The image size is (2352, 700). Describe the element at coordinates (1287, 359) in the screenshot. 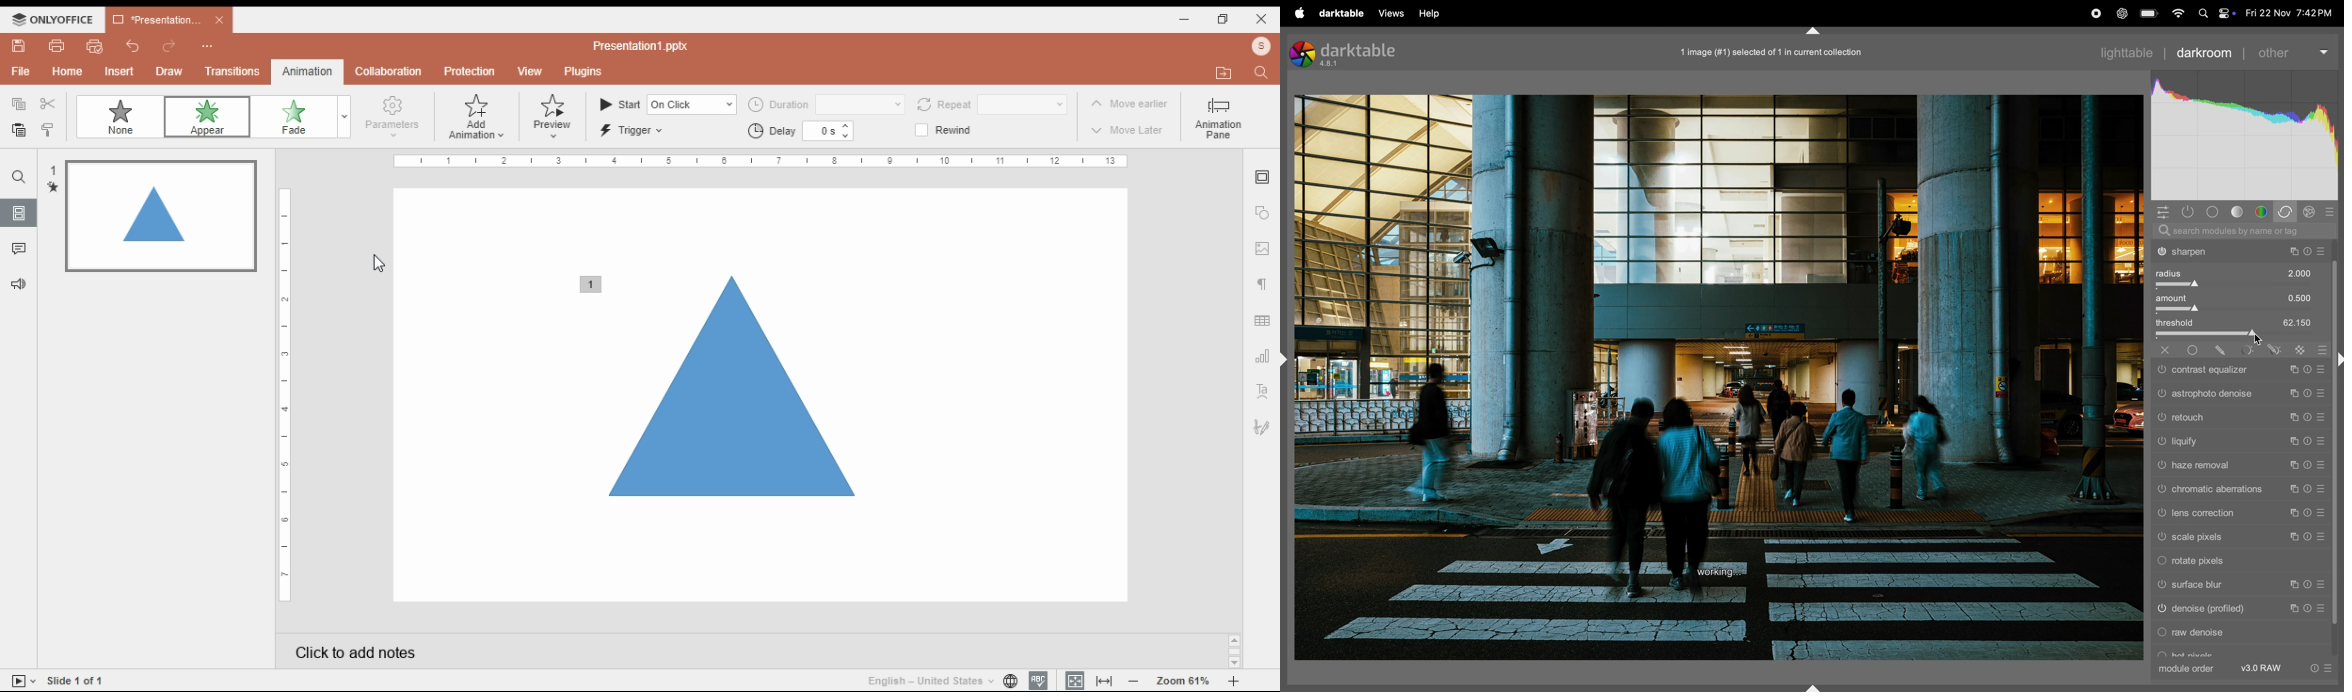

I see `shift+ctrl+l` at that location.